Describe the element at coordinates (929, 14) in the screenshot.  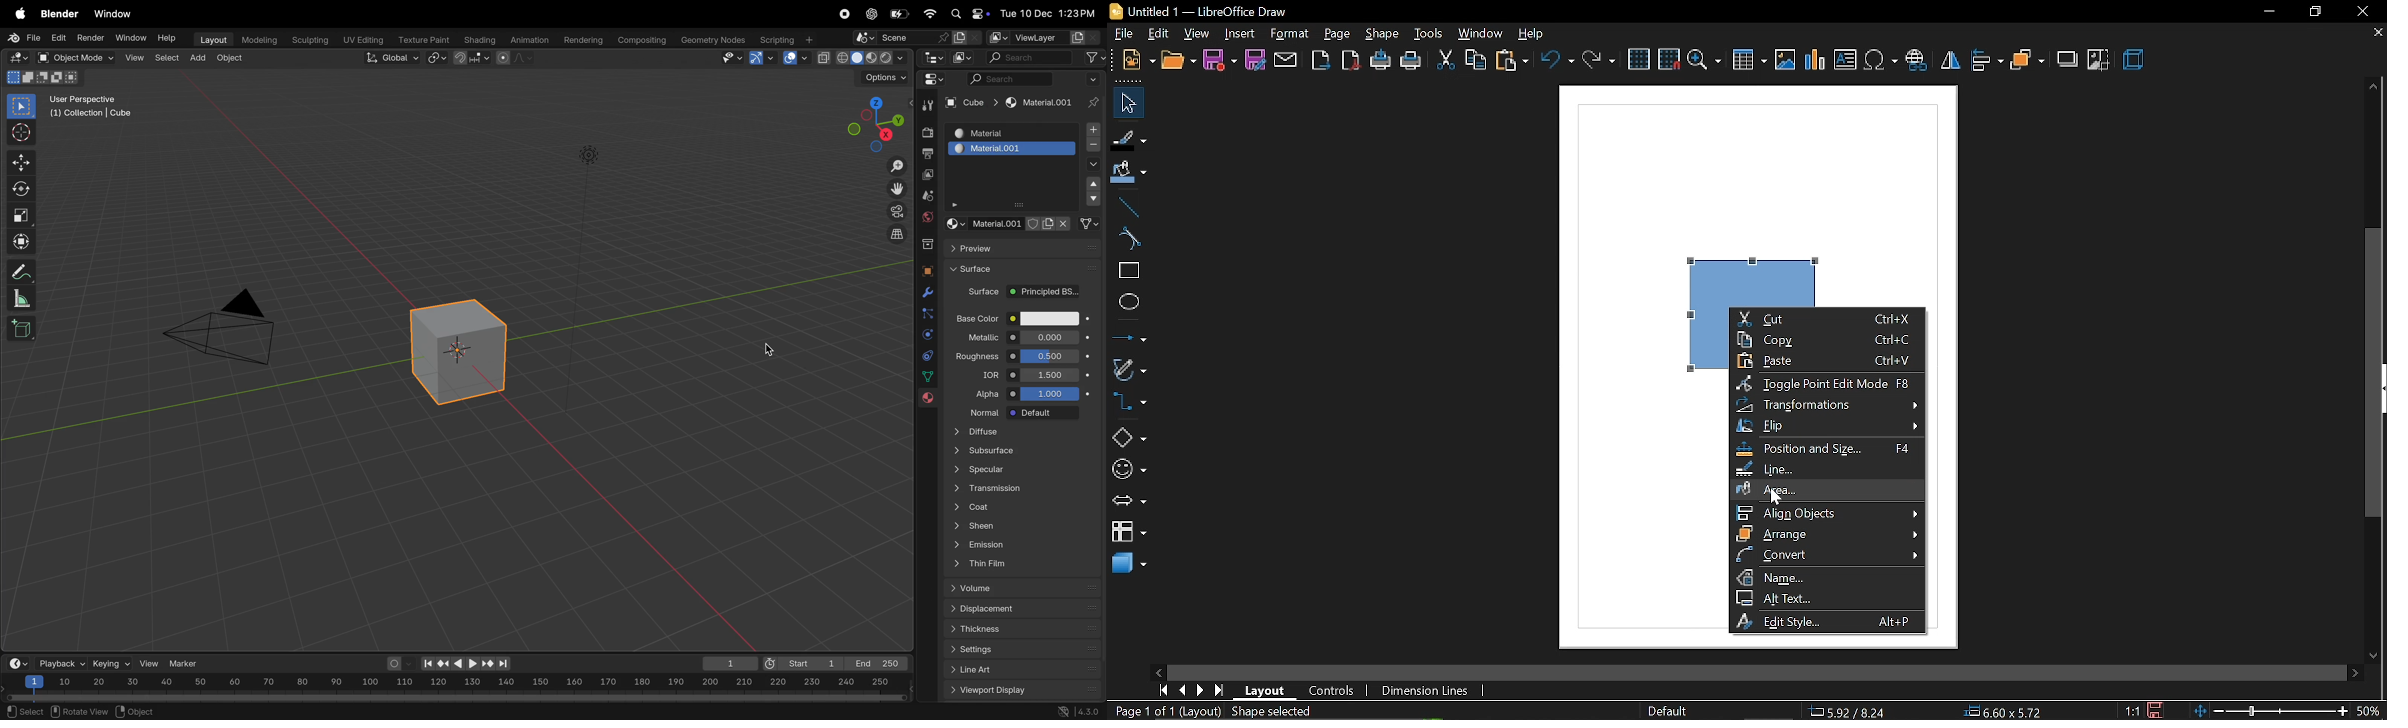
I see `wifi` at that location.